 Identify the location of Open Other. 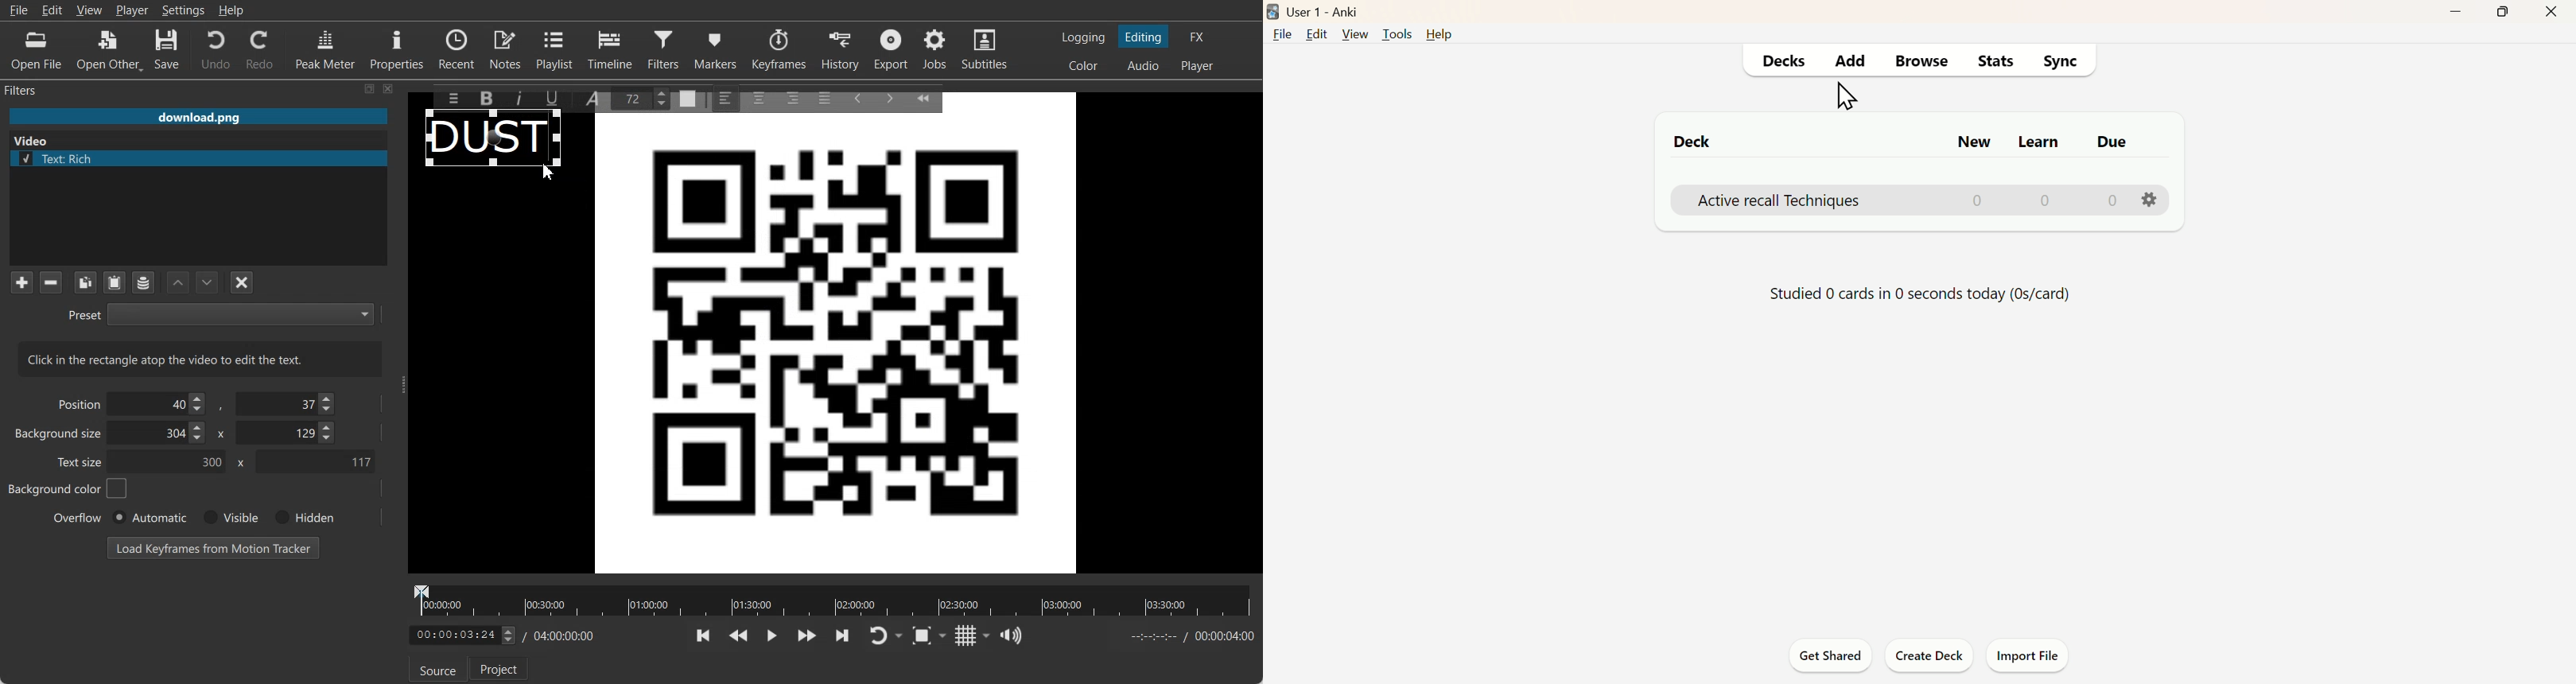
(110, 50).